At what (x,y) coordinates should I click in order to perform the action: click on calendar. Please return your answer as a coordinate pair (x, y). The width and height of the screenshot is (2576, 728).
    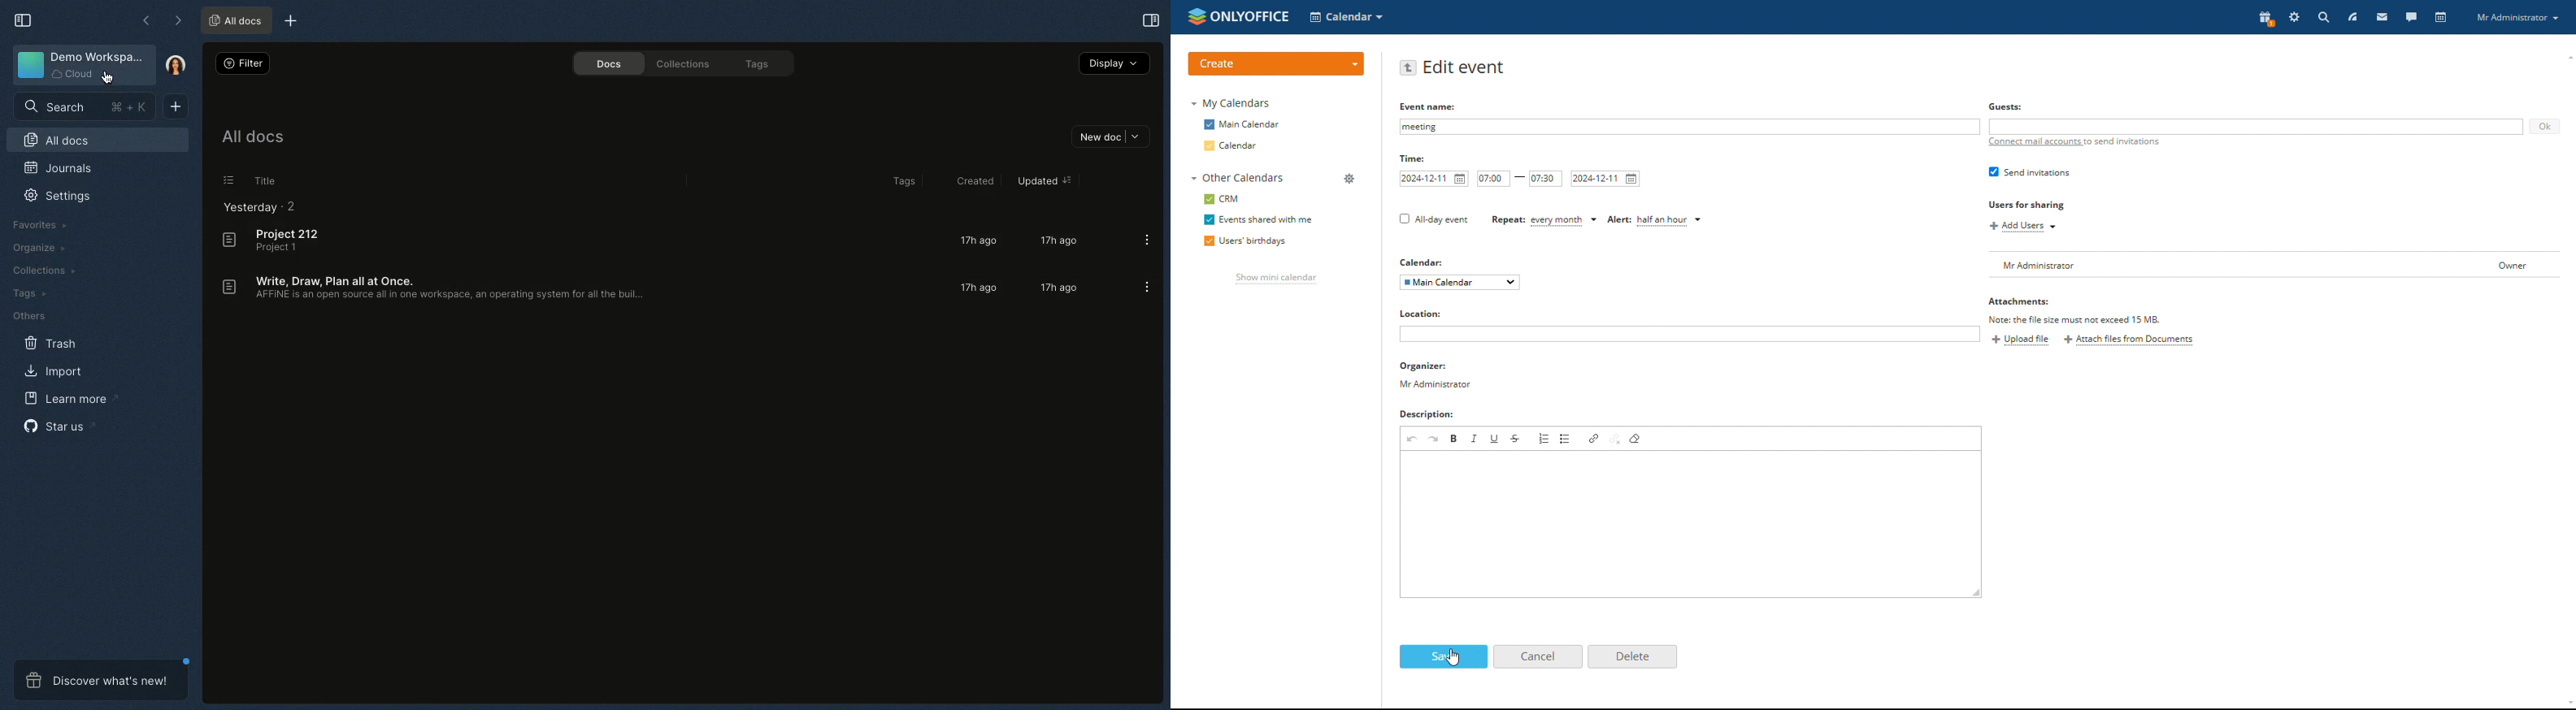
    Looking at the image, I should click on (1245, 146).